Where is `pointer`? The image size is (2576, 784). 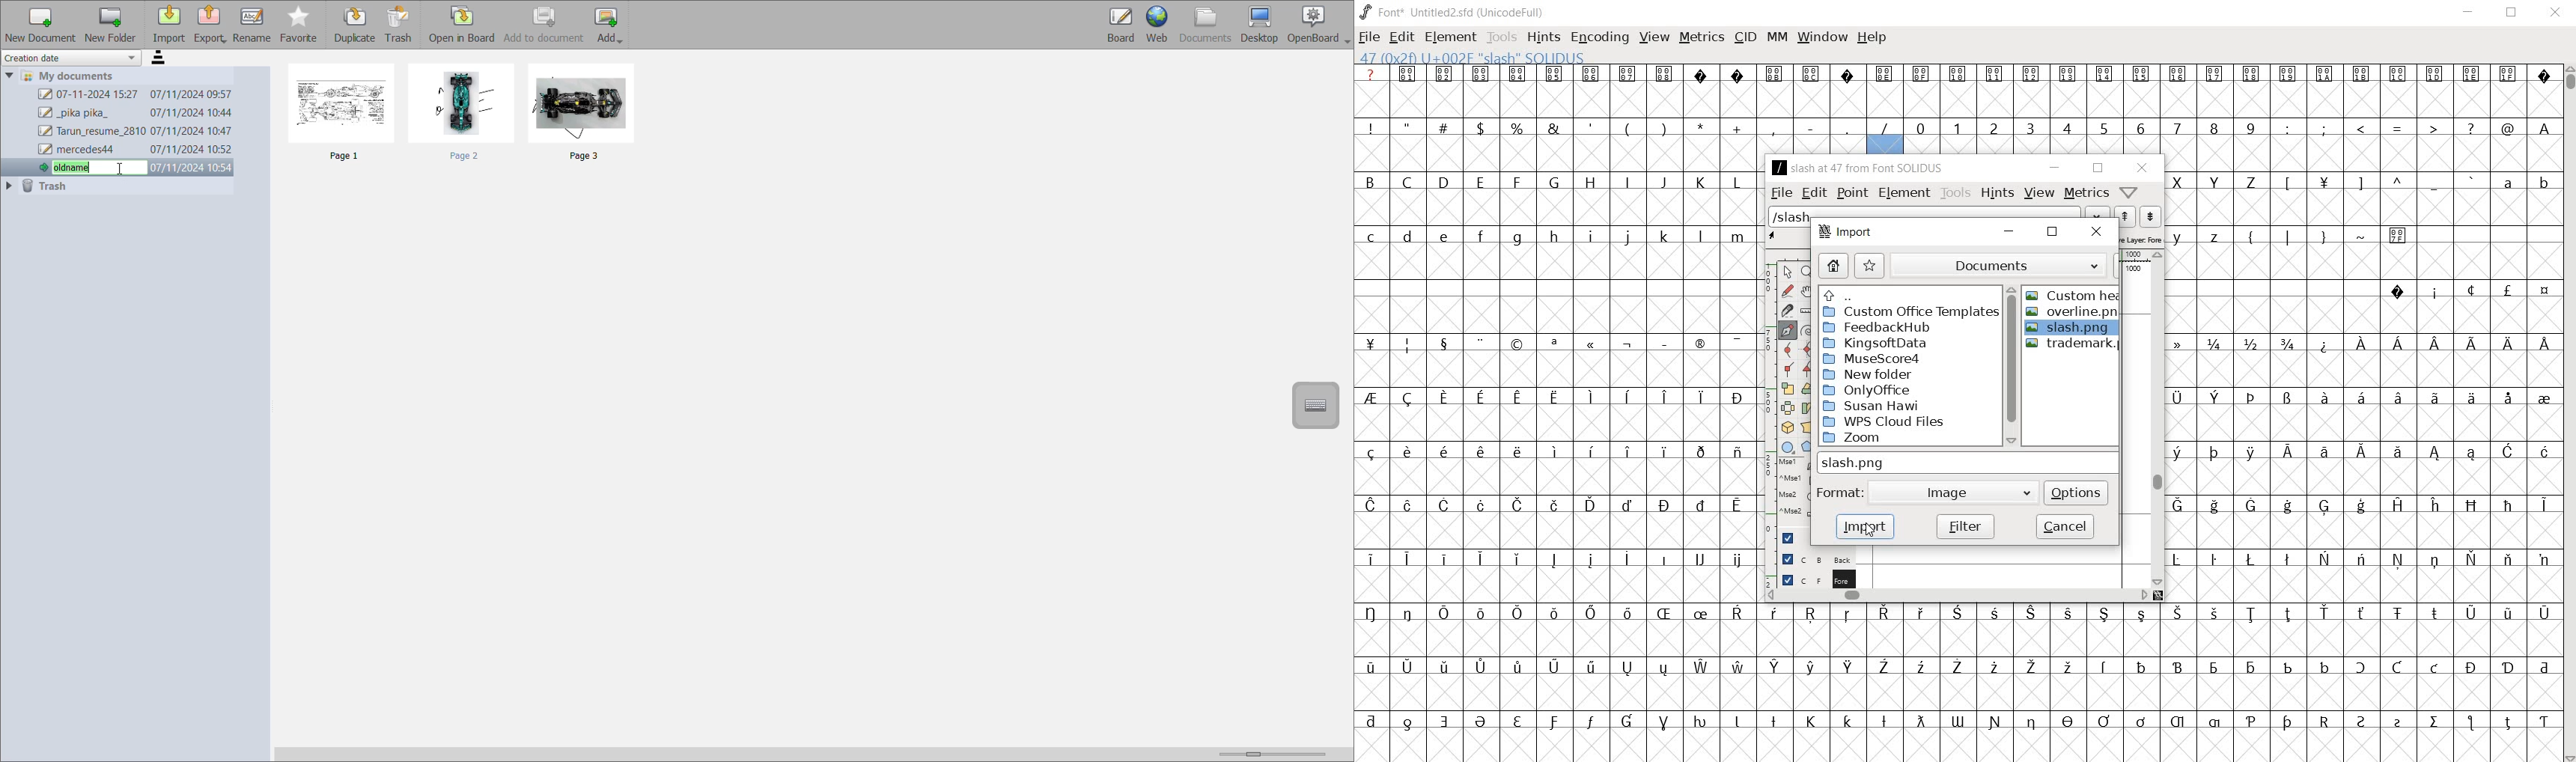
pointer is located at coordinates (1786, 272).